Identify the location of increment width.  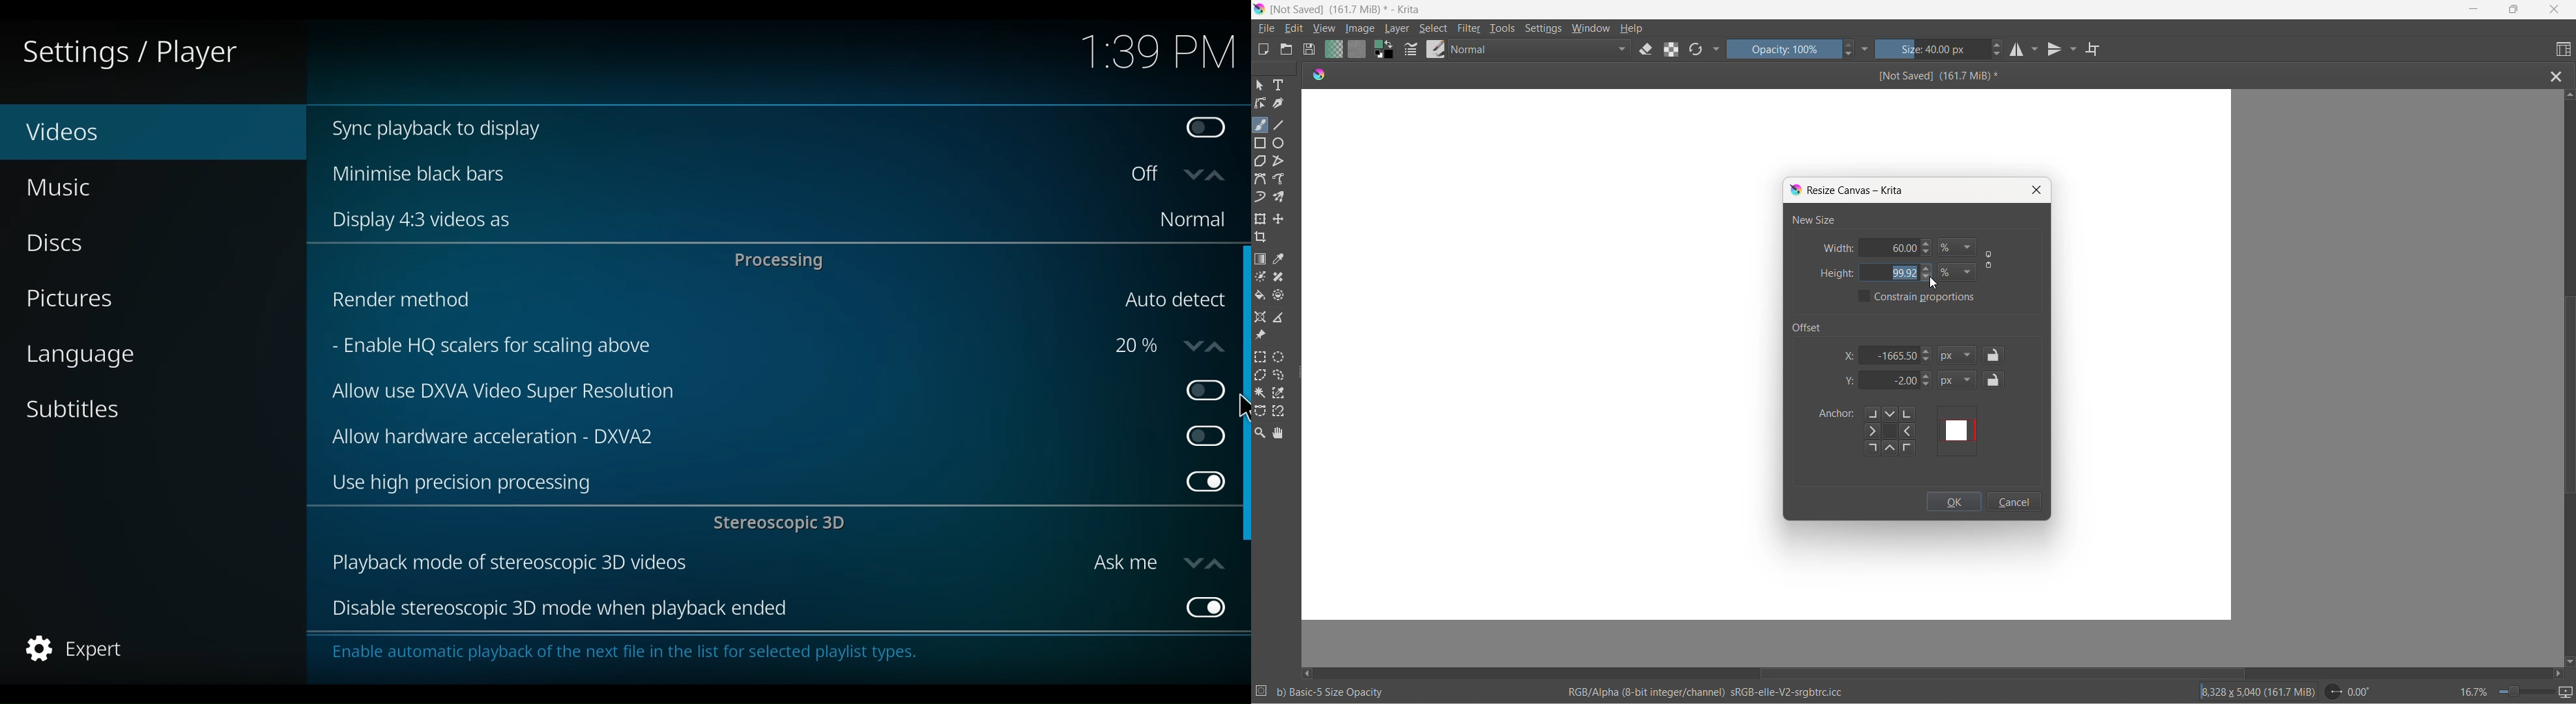
(1929, 245).